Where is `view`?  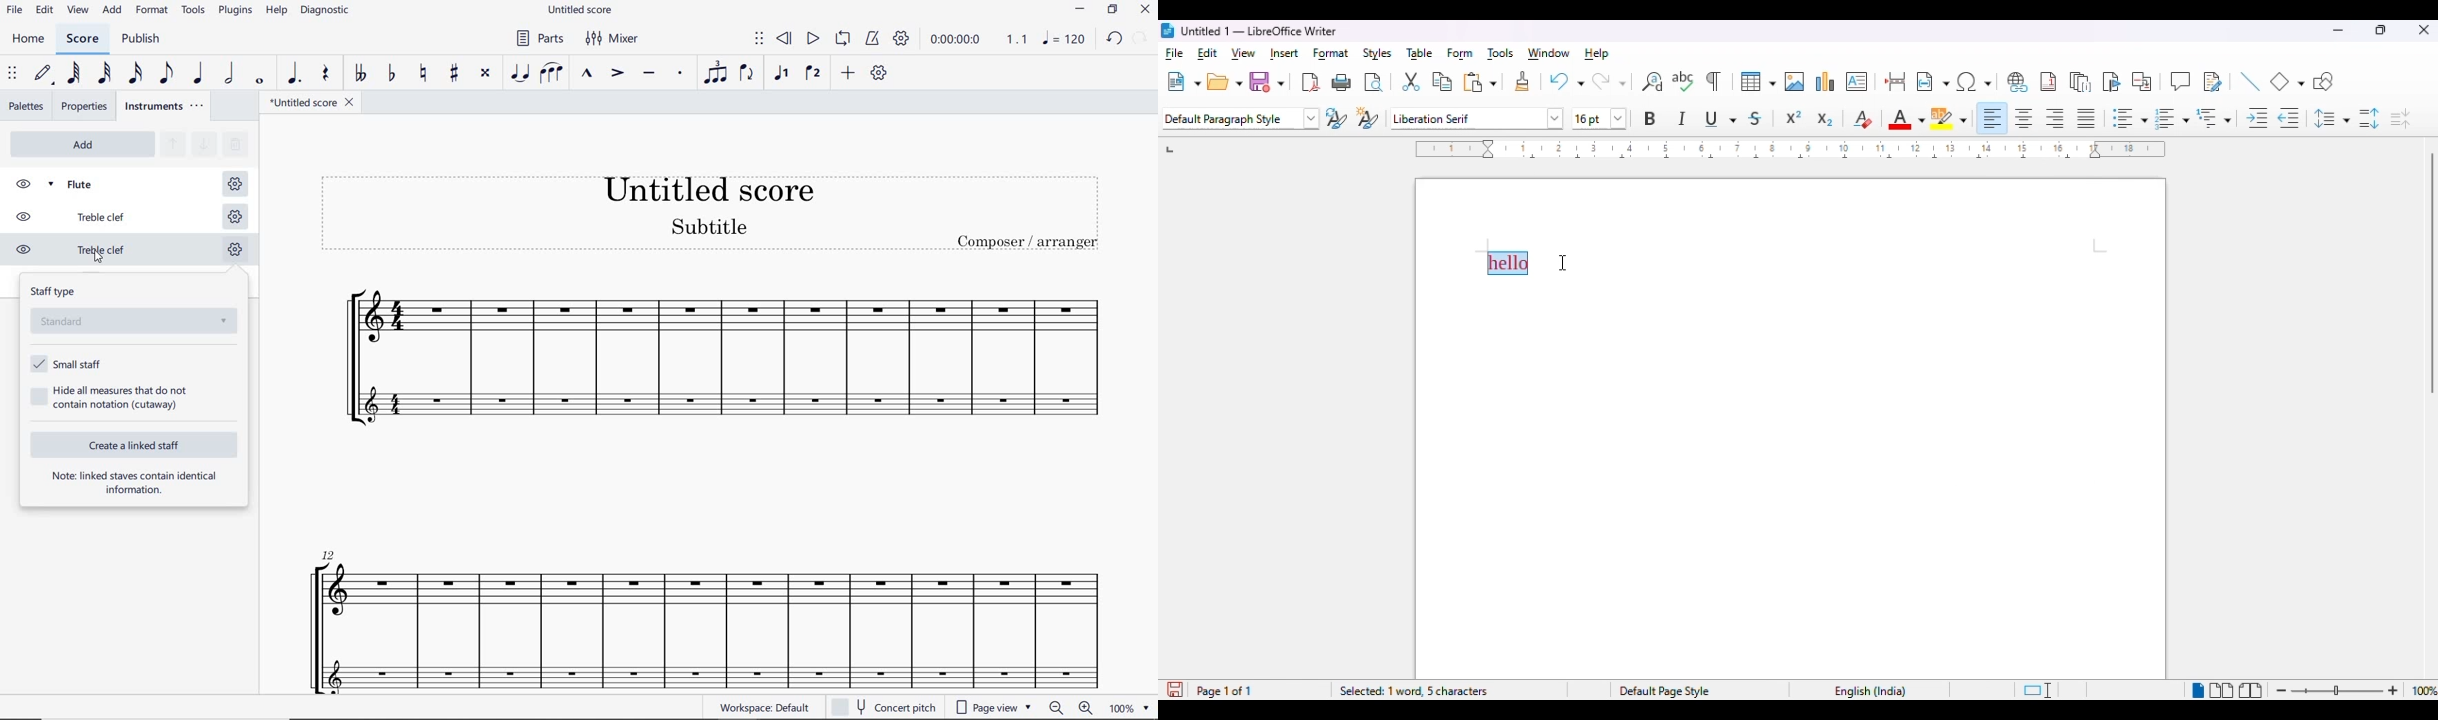
view is located at coordinates (1244, 53).